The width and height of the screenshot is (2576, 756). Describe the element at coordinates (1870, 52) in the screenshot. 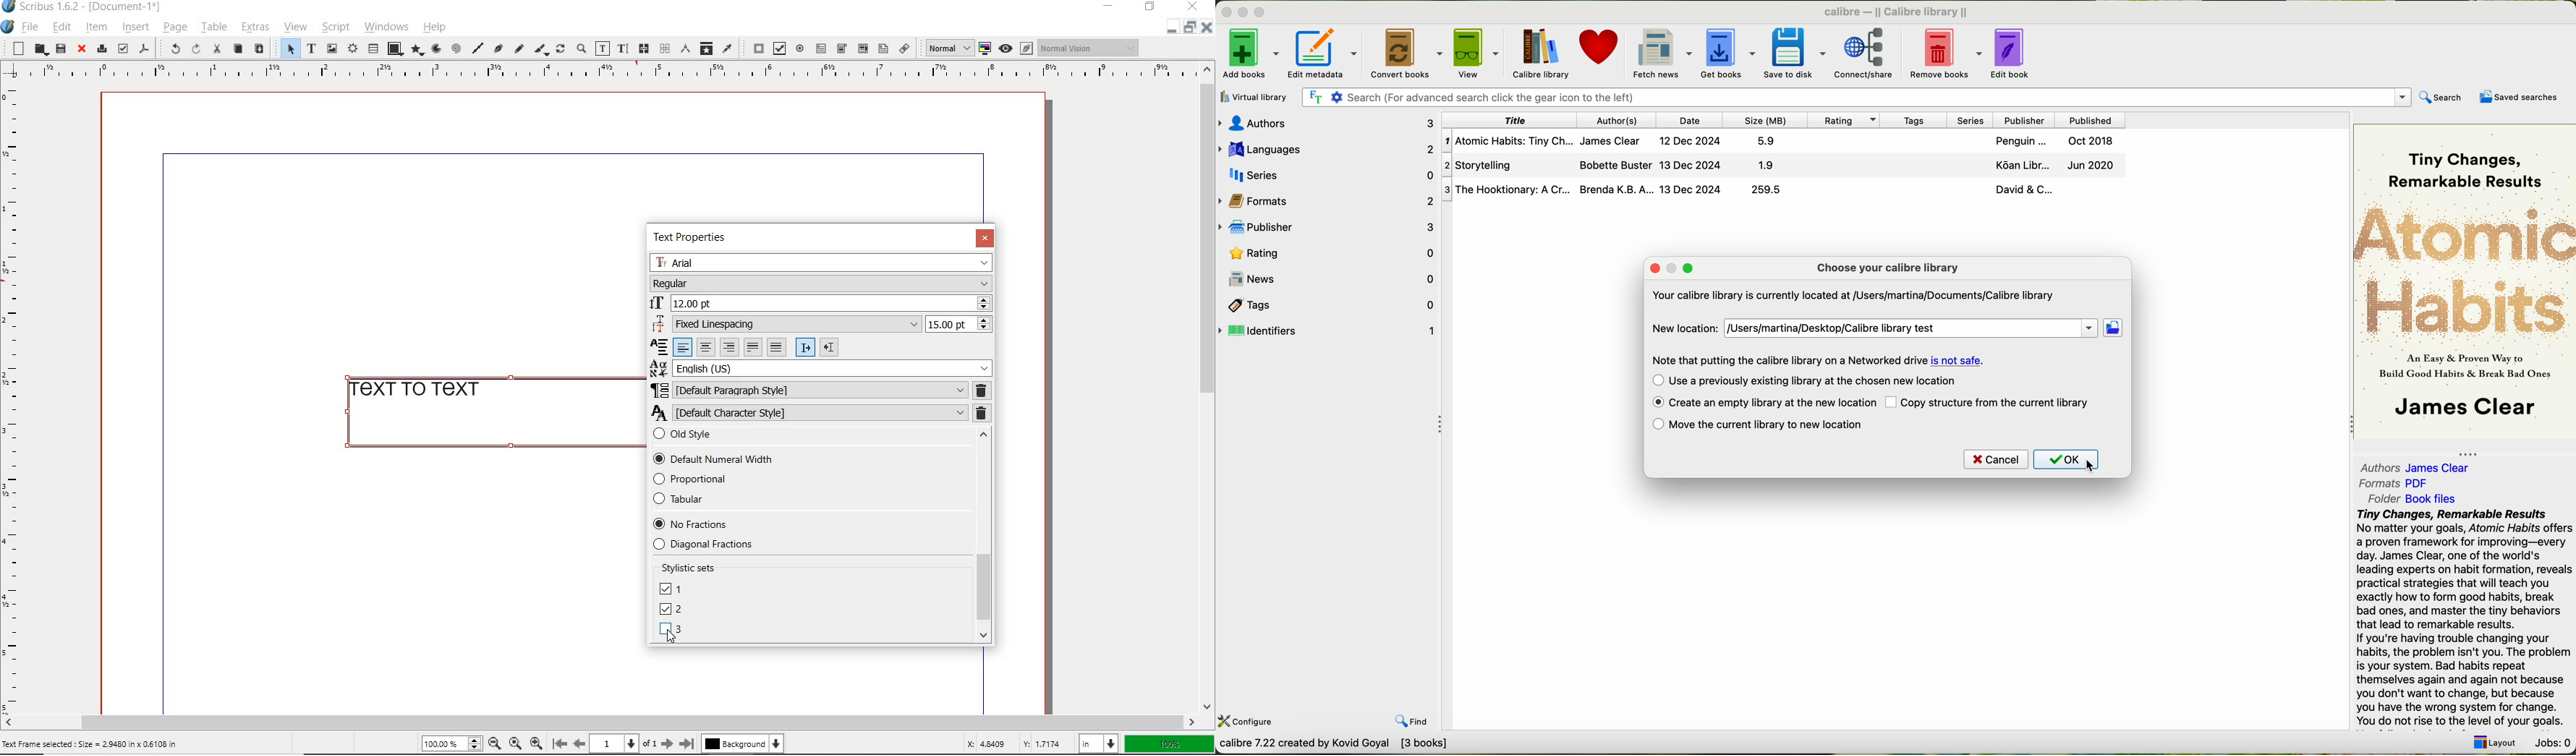

I see `connect/share` at that location.